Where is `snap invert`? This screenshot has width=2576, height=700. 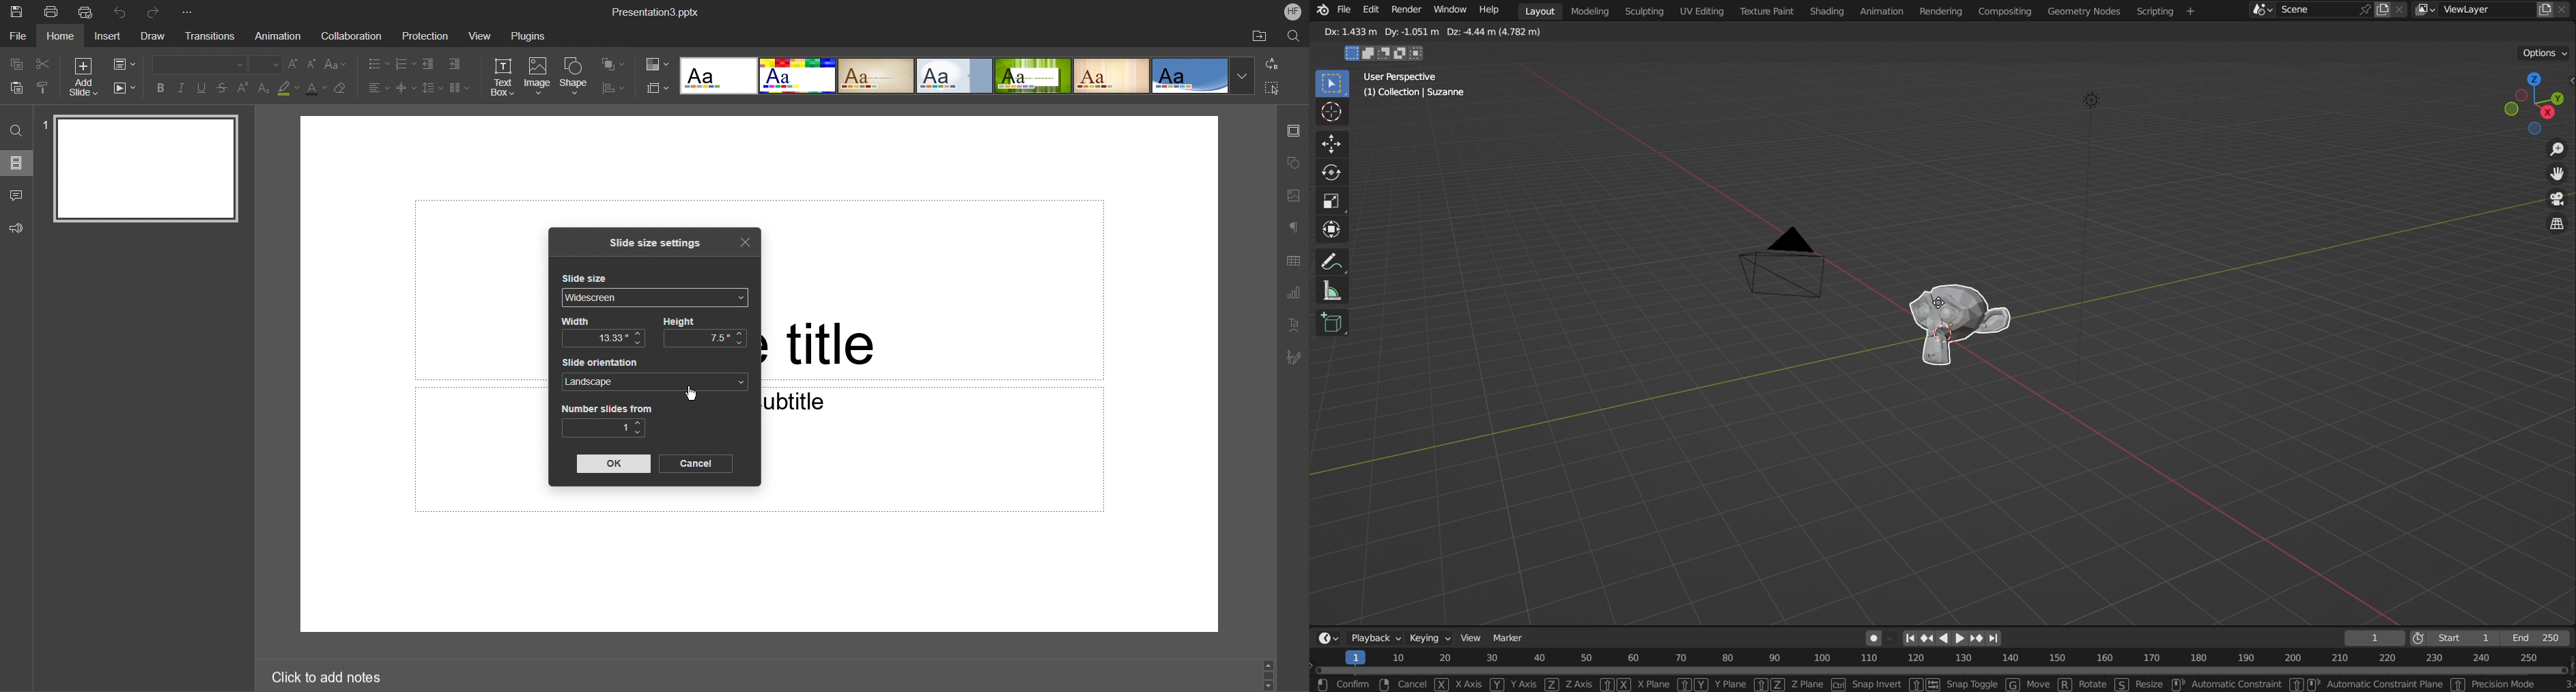
snap invert is located at coordinates (1878, 685).